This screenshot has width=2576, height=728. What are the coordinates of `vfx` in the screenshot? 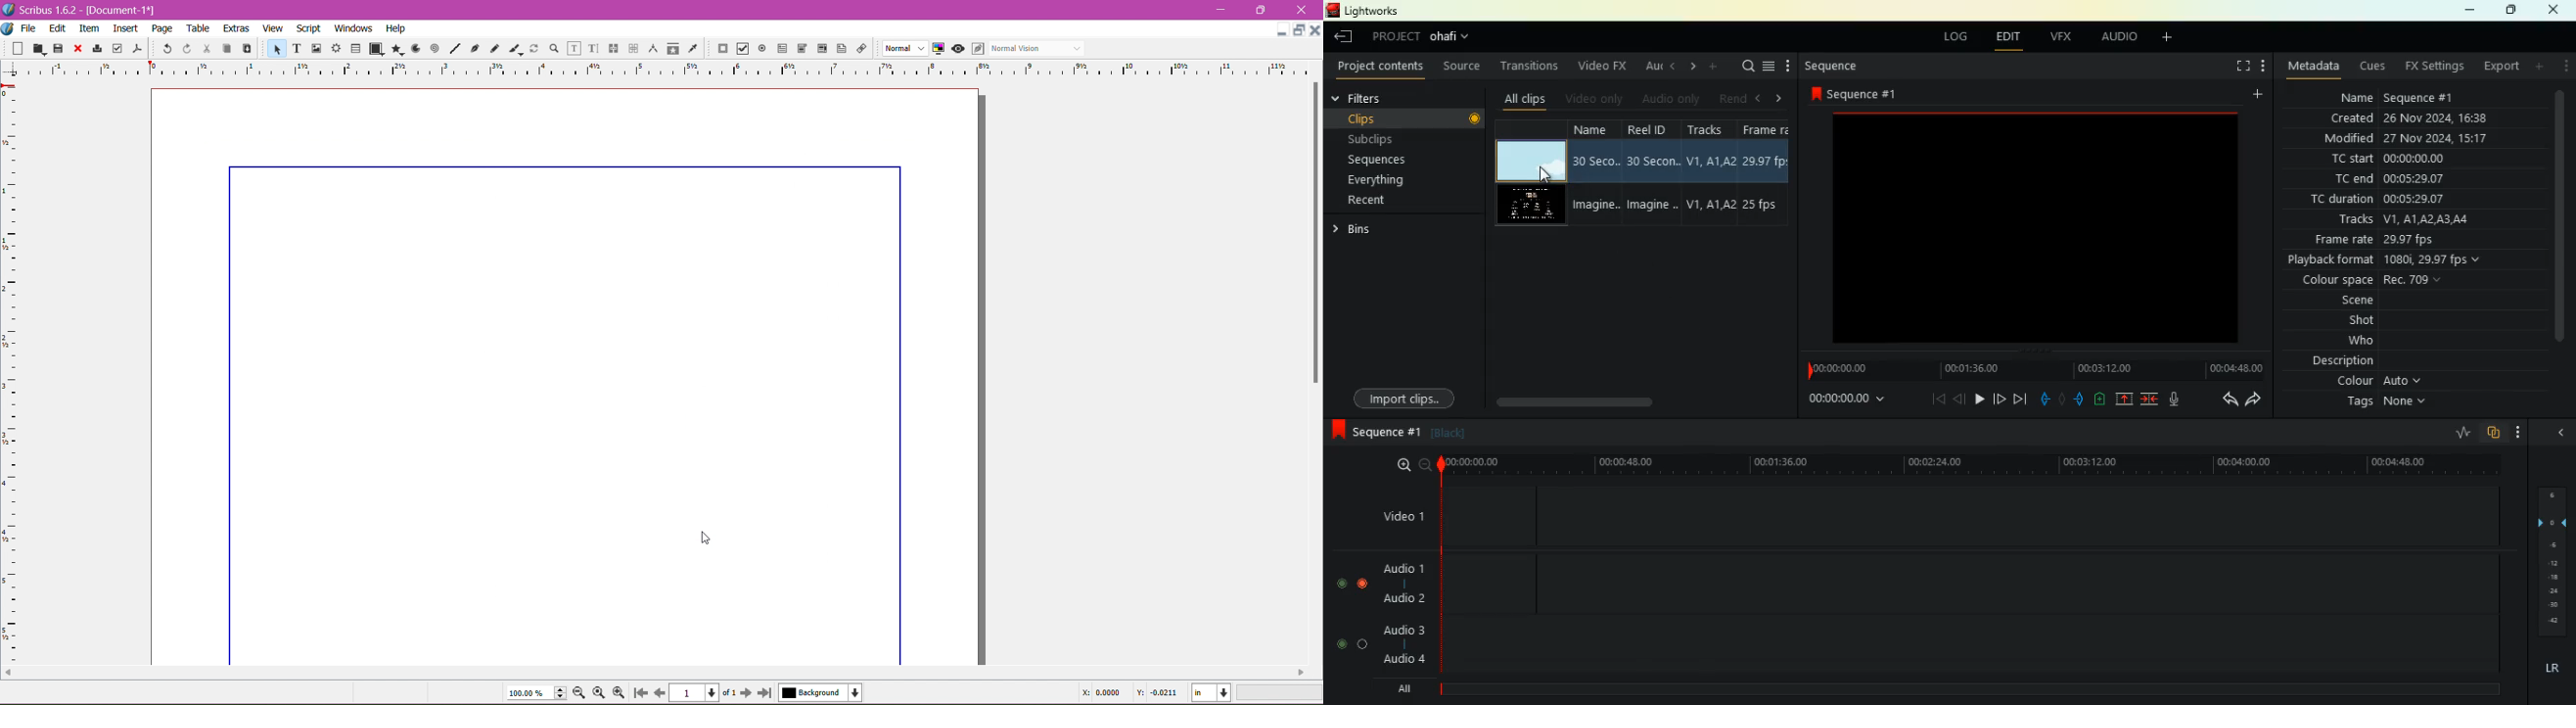 It's located at (2065, 36).